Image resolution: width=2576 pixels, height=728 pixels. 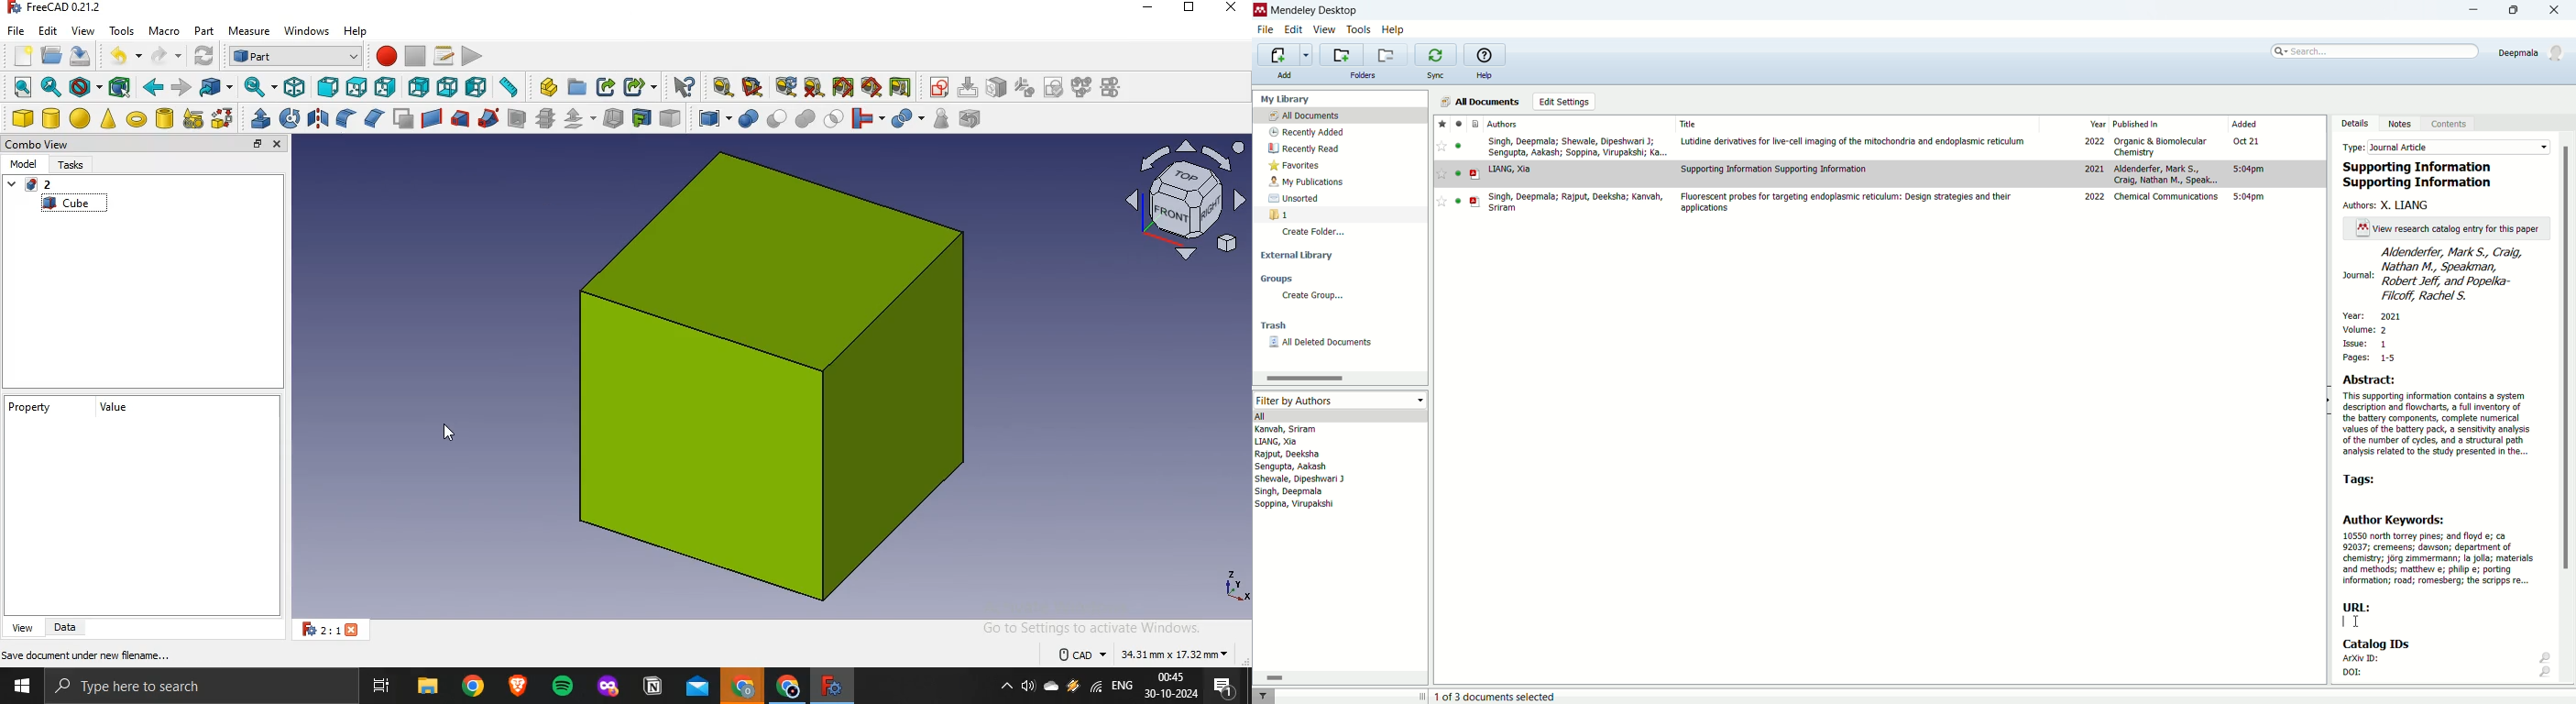 What do you see at coordinates (2443, 146) in the screenshot?
I see `type: journal article` at bounding box center [2443, 146].